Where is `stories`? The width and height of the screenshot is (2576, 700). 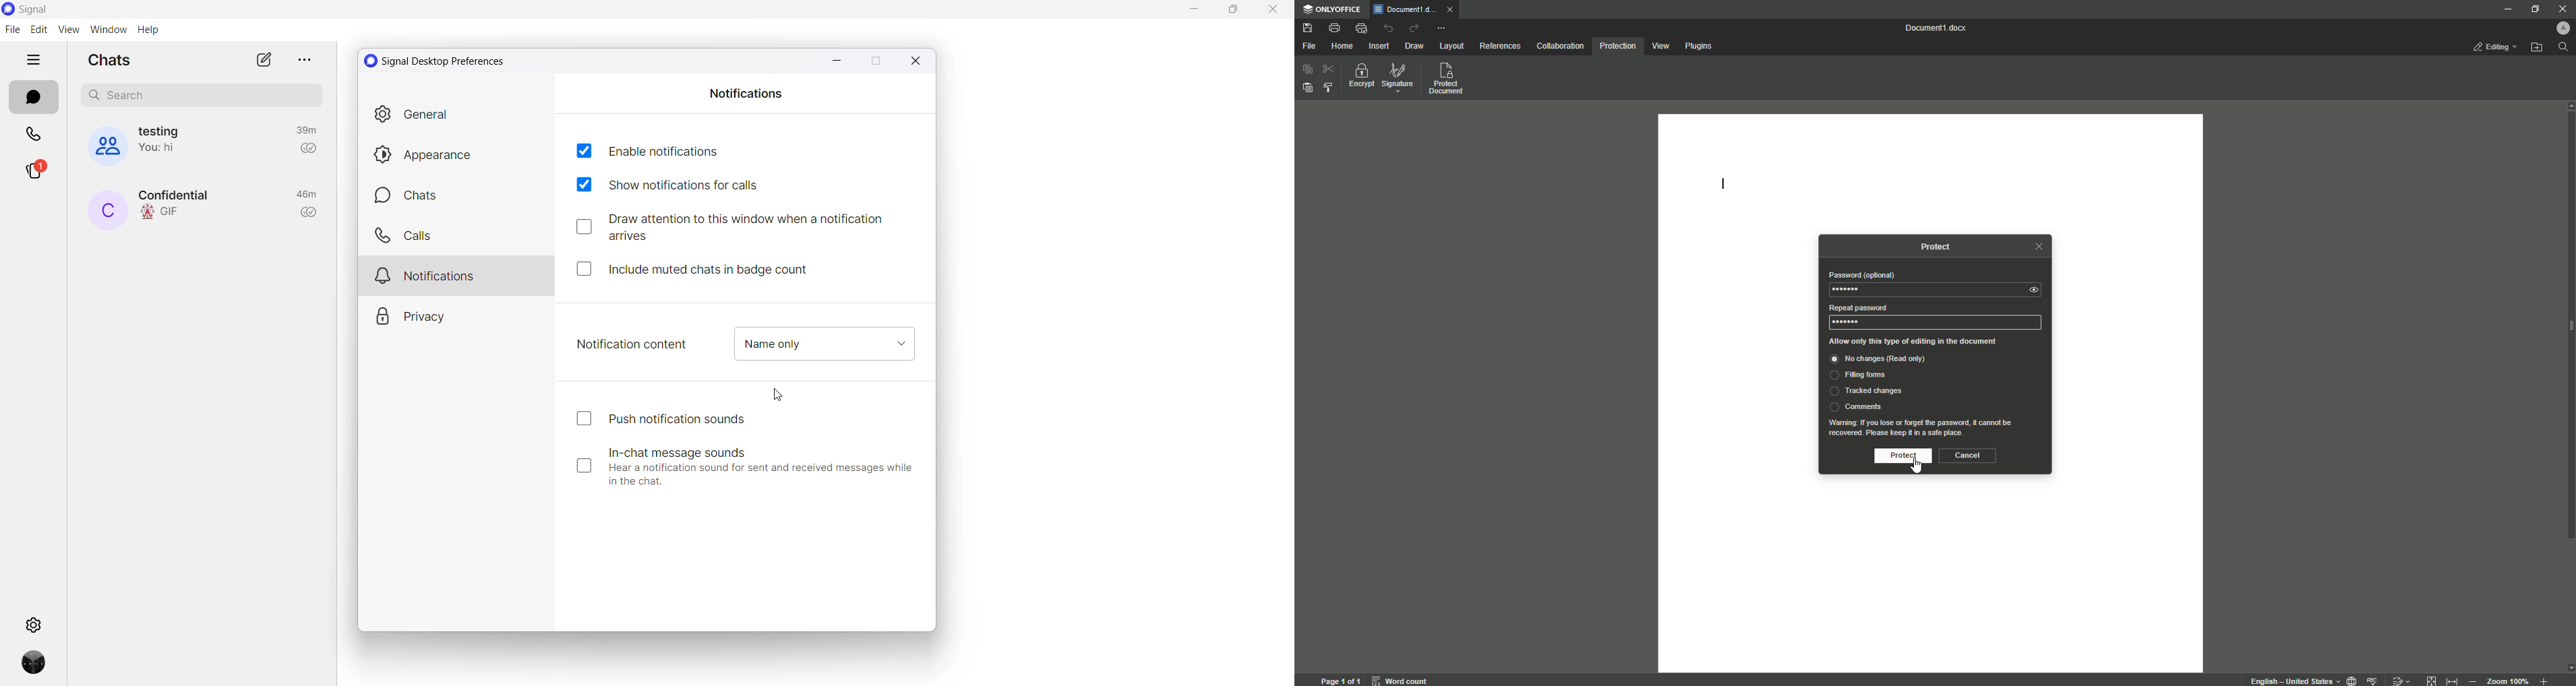
stories is located at coordinates (33, 175).